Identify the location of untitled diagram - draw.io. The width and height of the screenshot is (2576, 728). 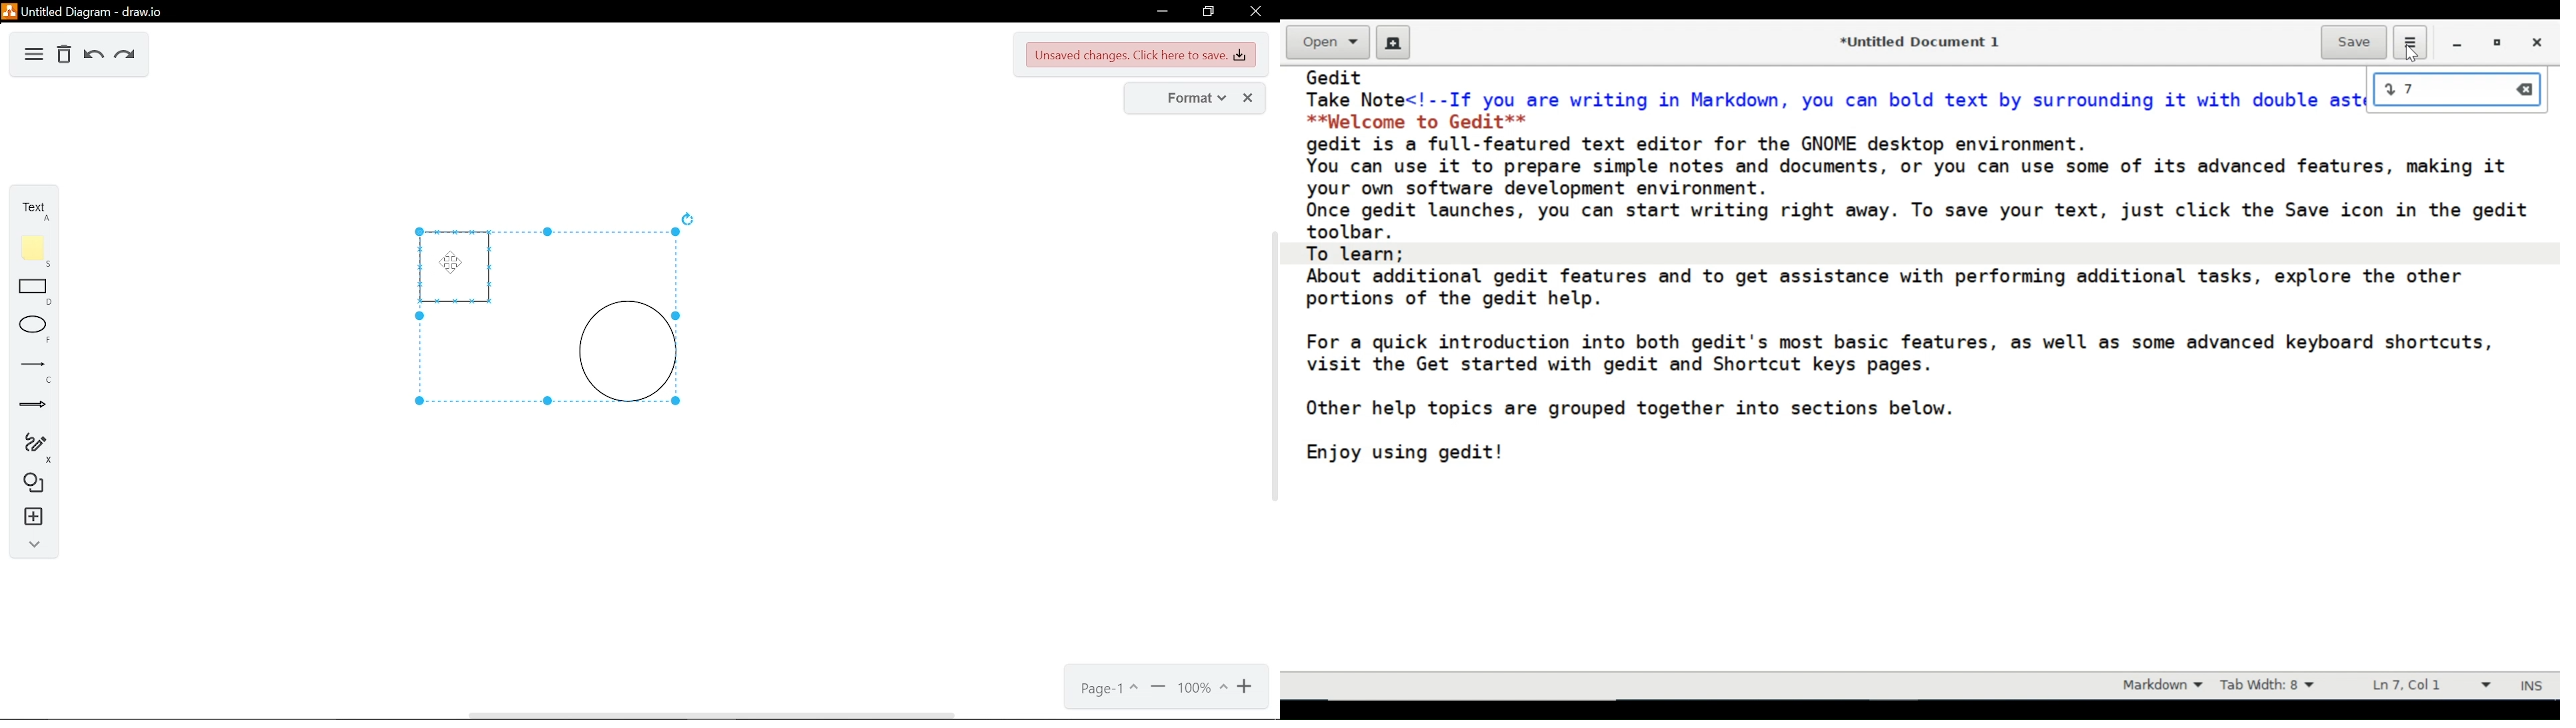
(84, 10).